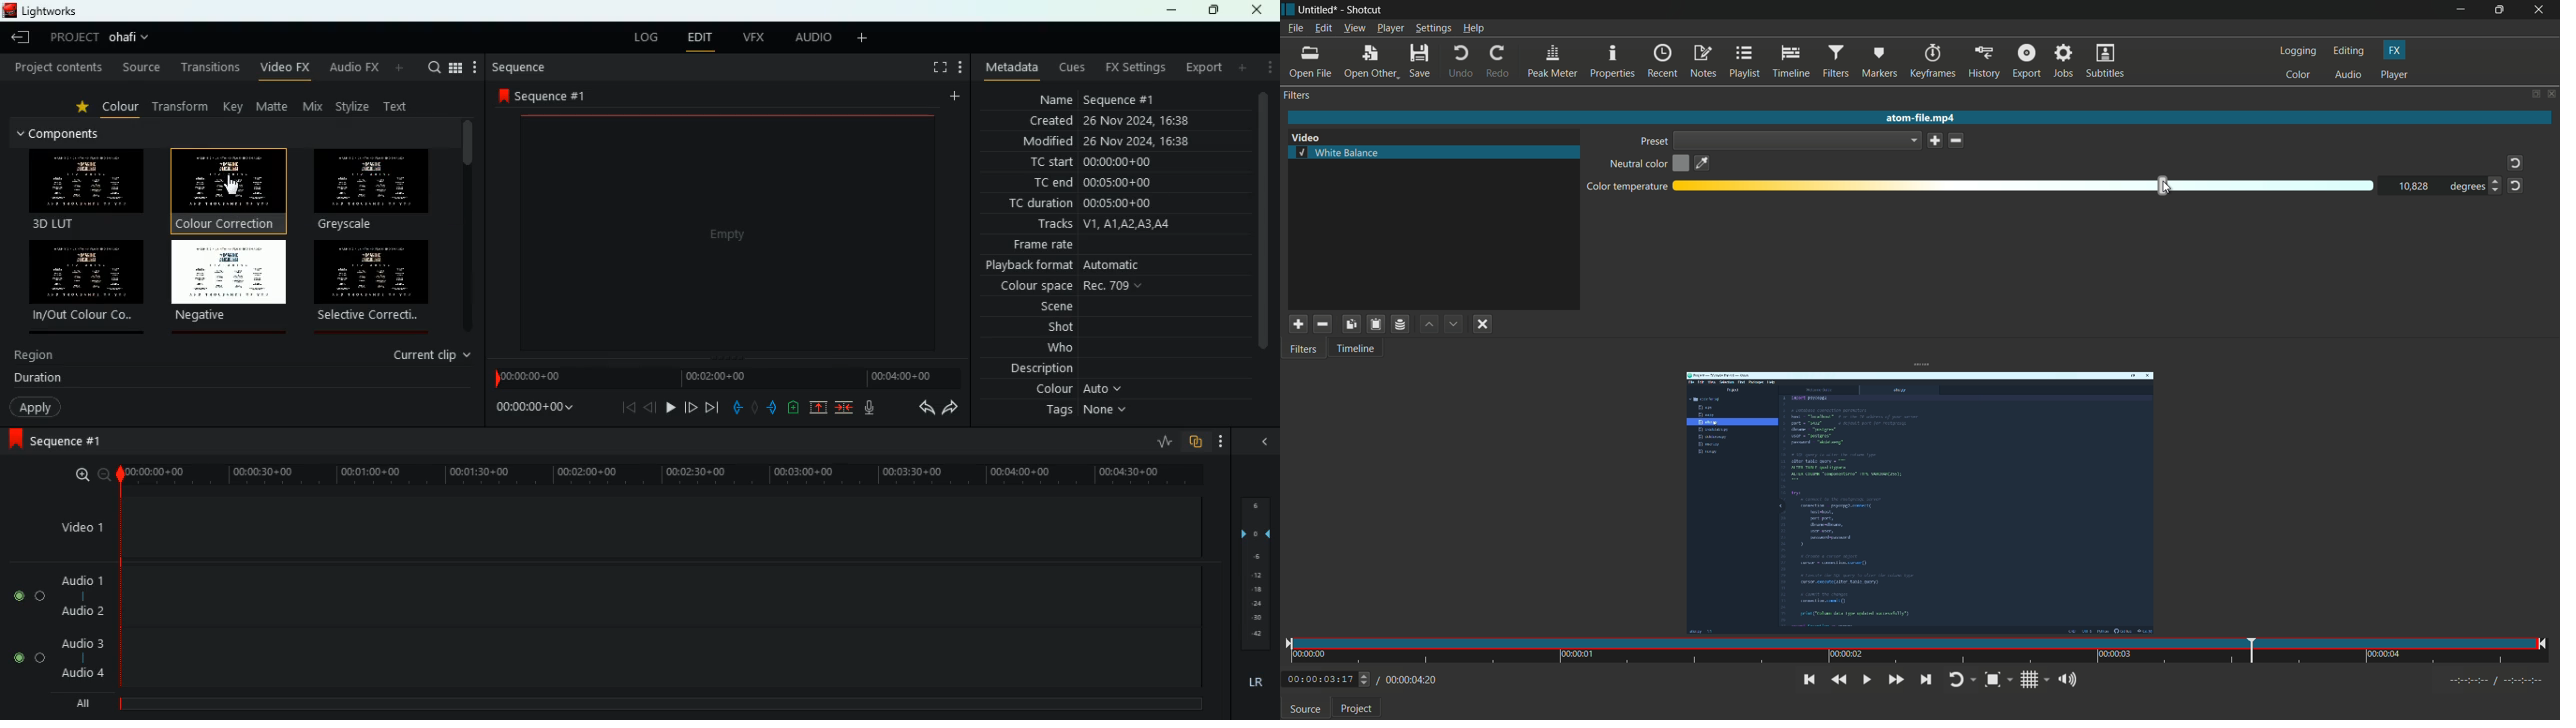 This screenshot has height=728, width=2576. What do you see at coordinates (8, 10) in the screenshot?
I see `lightworks logo` at bounding box center [8, 10].